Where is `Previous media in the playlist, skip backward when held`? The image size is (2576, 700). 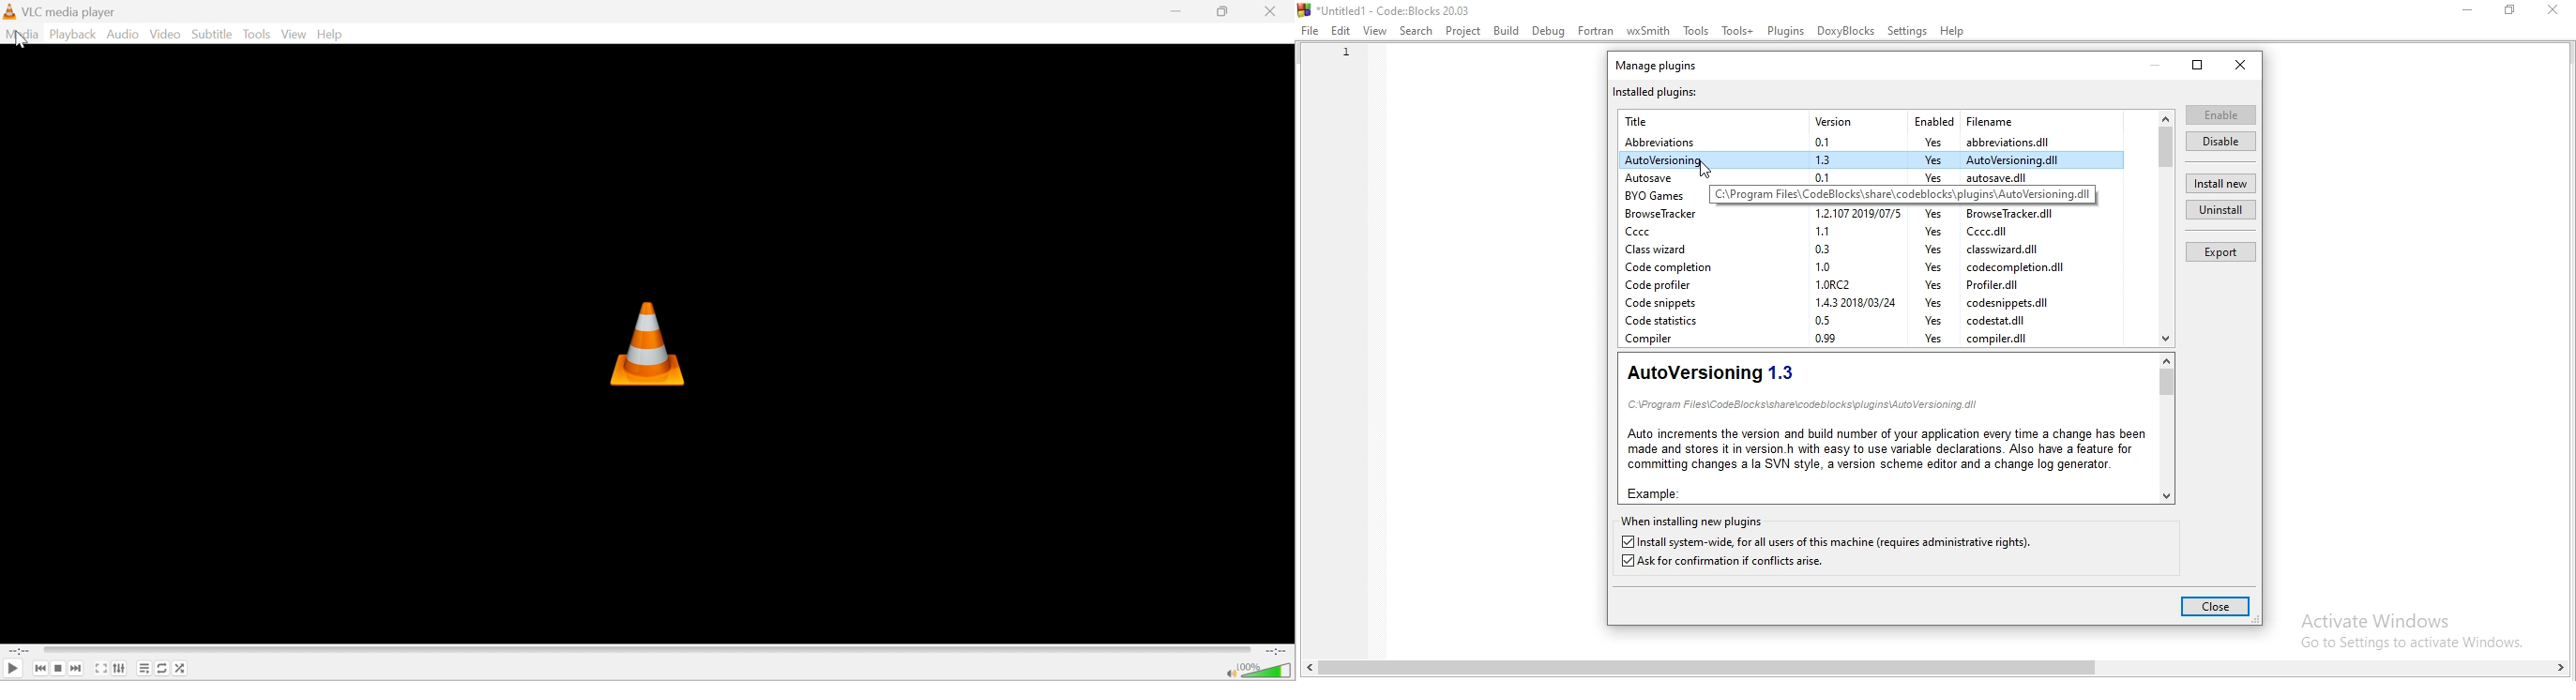 Previous media in the playlist, skip backward when held is located at coordinates (39, 670).